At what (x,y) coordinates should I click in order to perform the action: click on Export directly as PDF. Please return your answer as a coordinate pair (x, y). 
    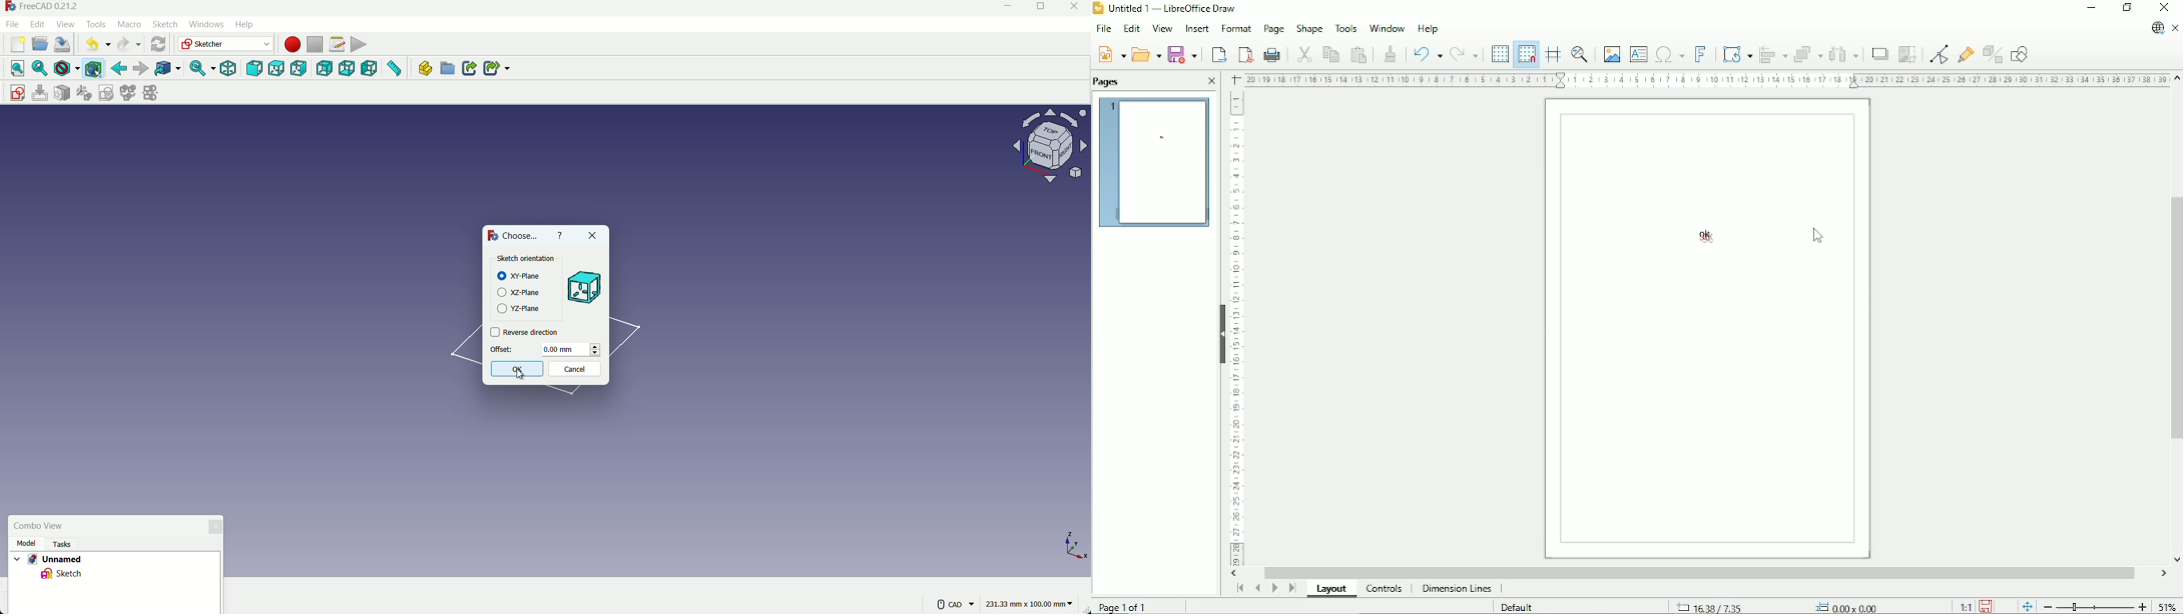
    Looking at the image, I should click on (1243, 54).